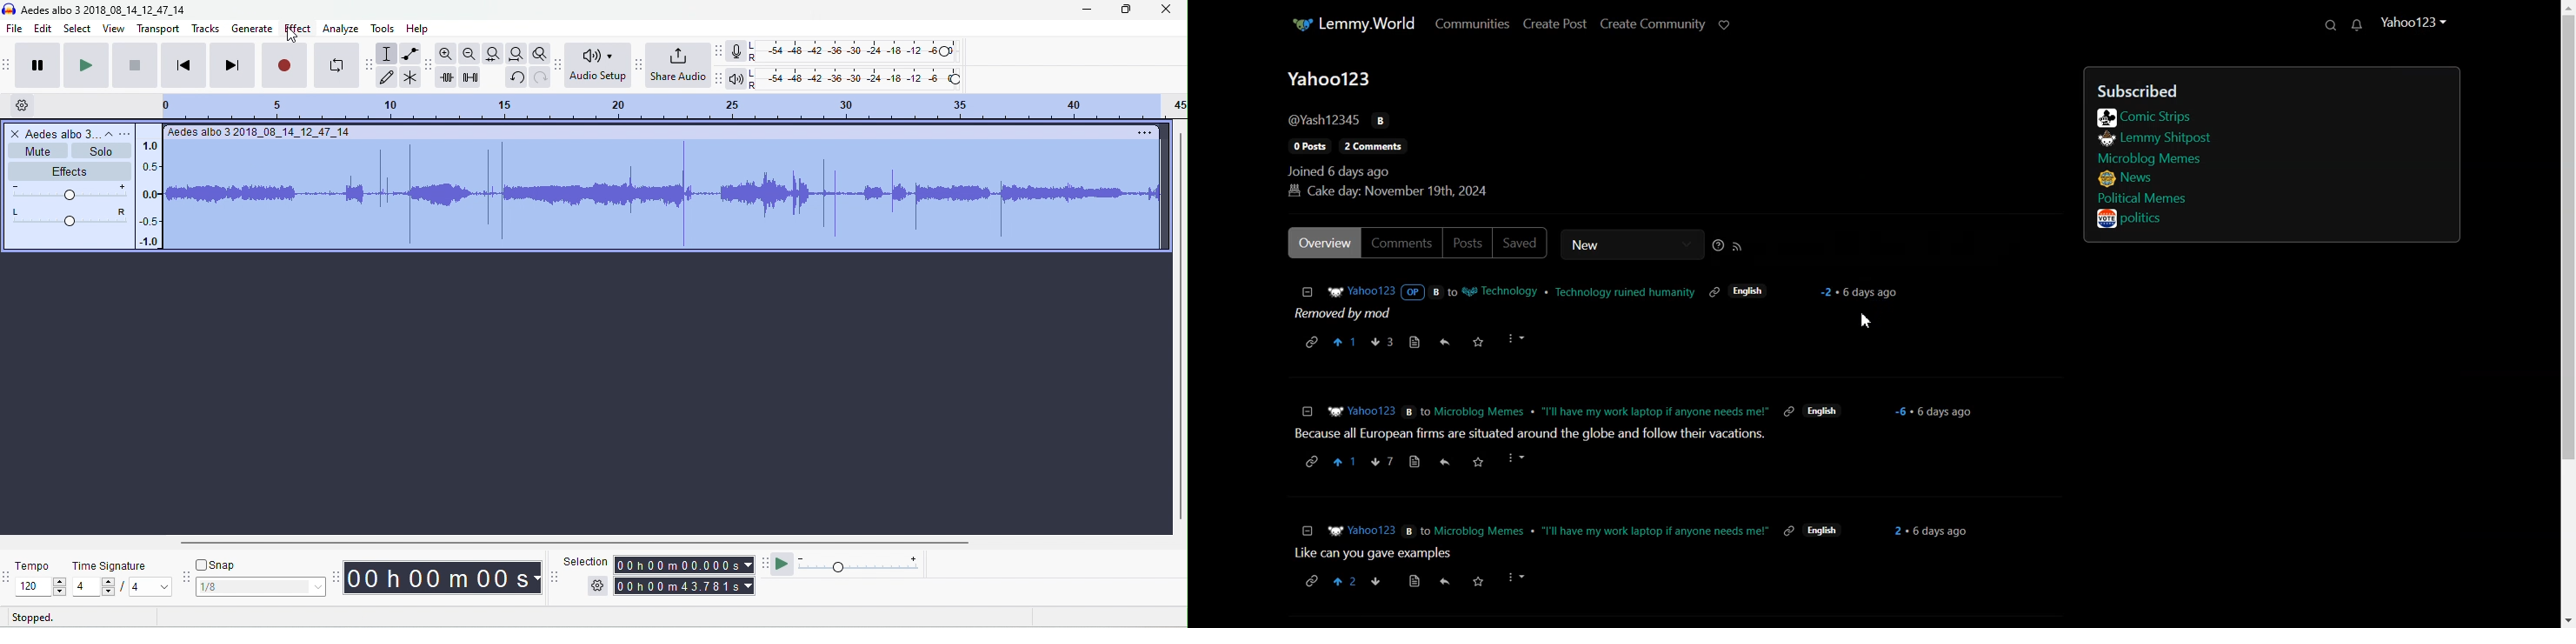 This screenshot has width=2576, height=644. I want to click on skip to start, so click(183, 65).